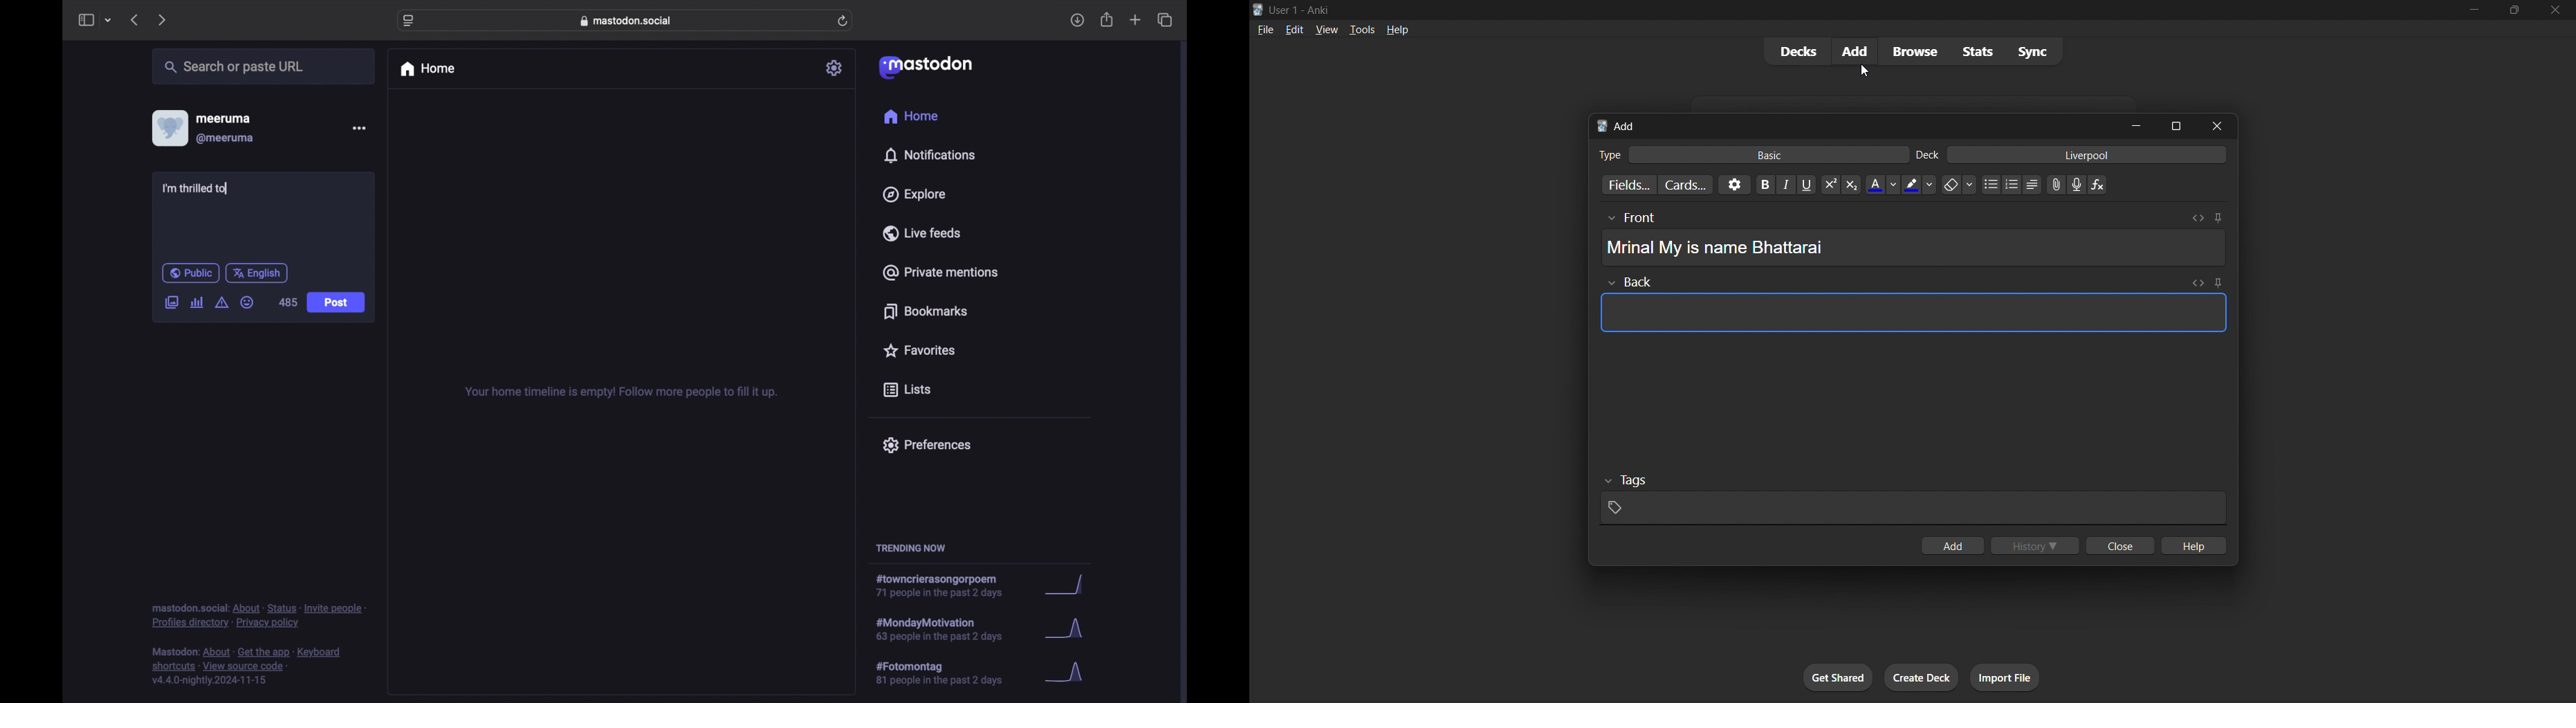  I want to click on sub script, so click(1850, 184).